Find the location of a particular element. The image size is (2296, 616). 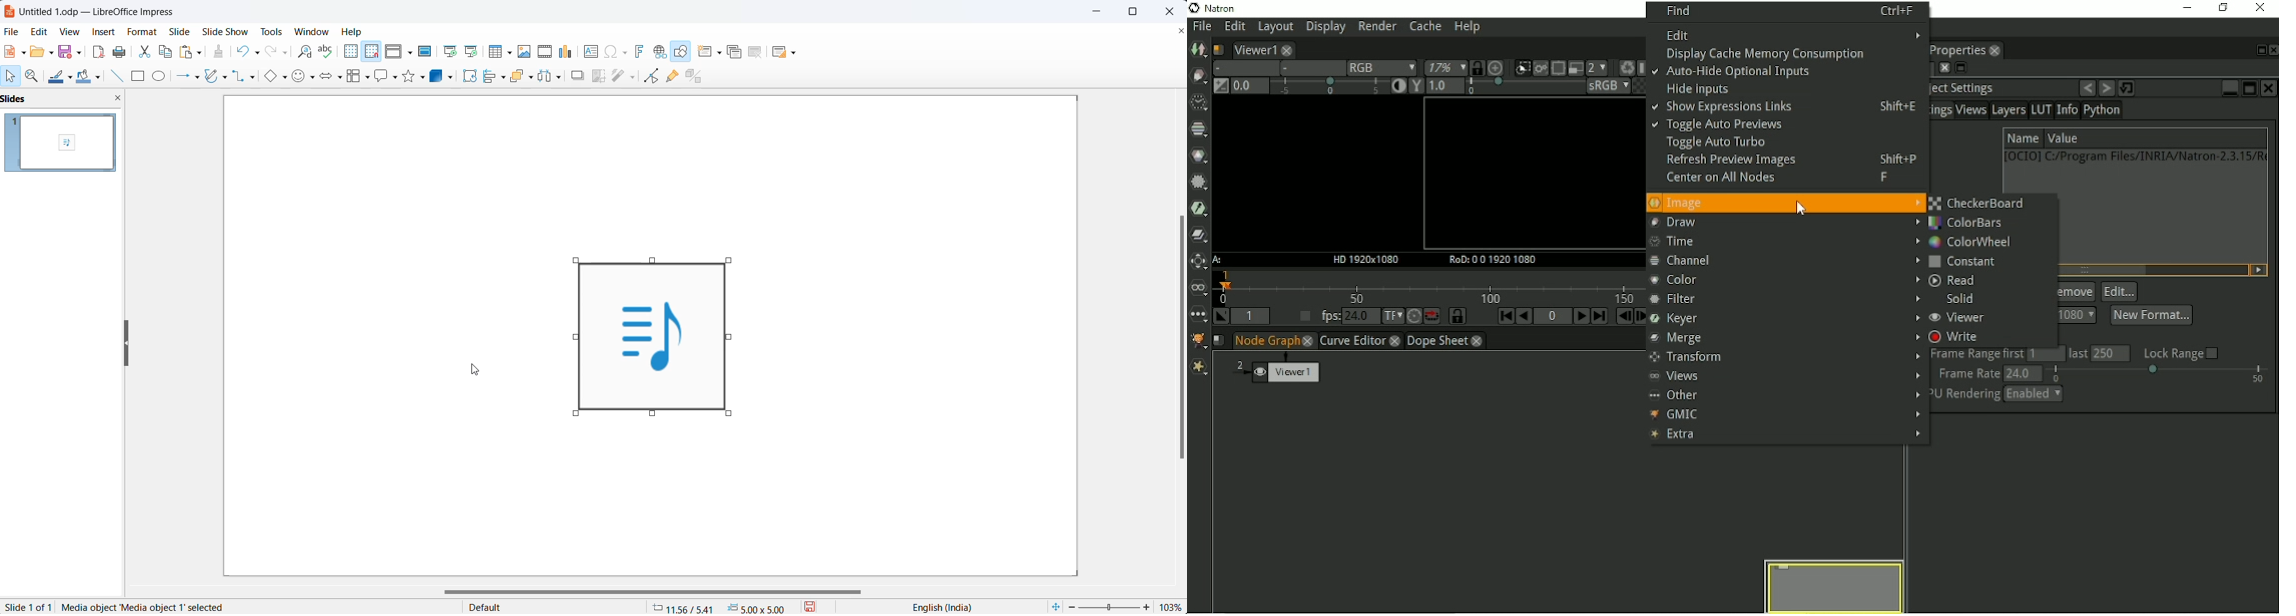

audio file is located at coordinates (649, 336).